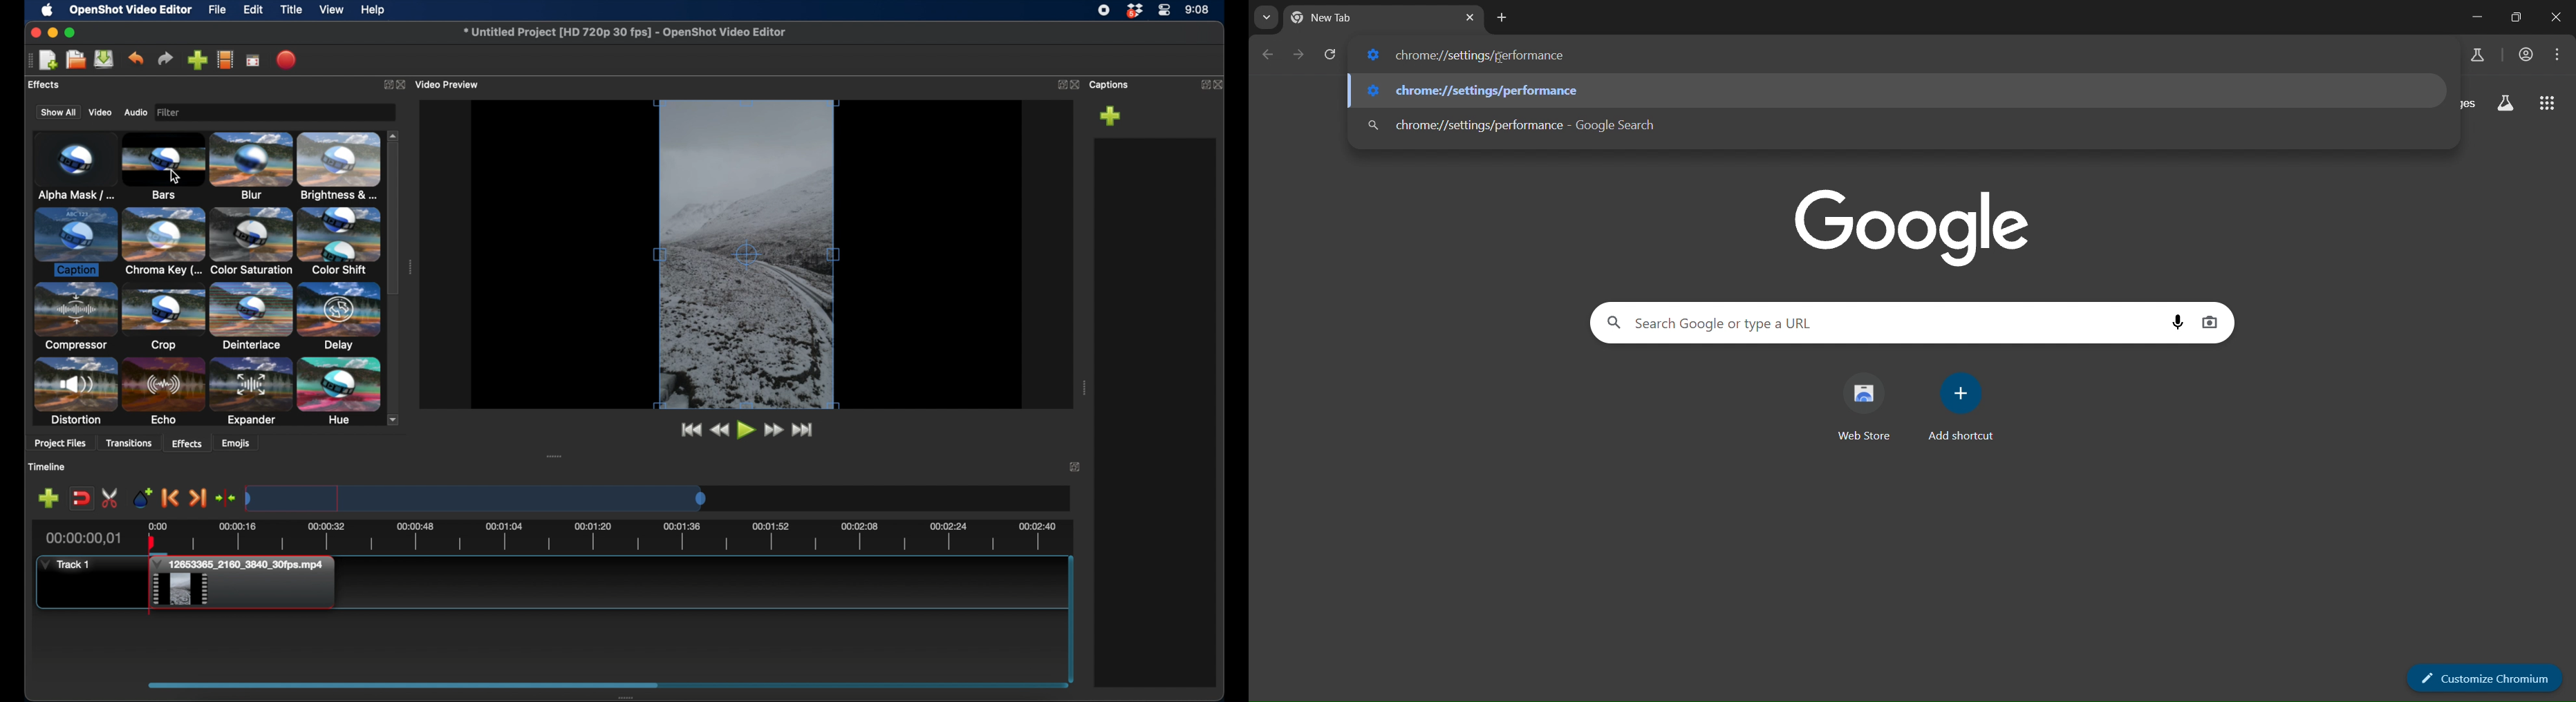  What do you see at coordinates (338, 316) in the screenshot?
I see `delay` at bounding box center [338, 316].